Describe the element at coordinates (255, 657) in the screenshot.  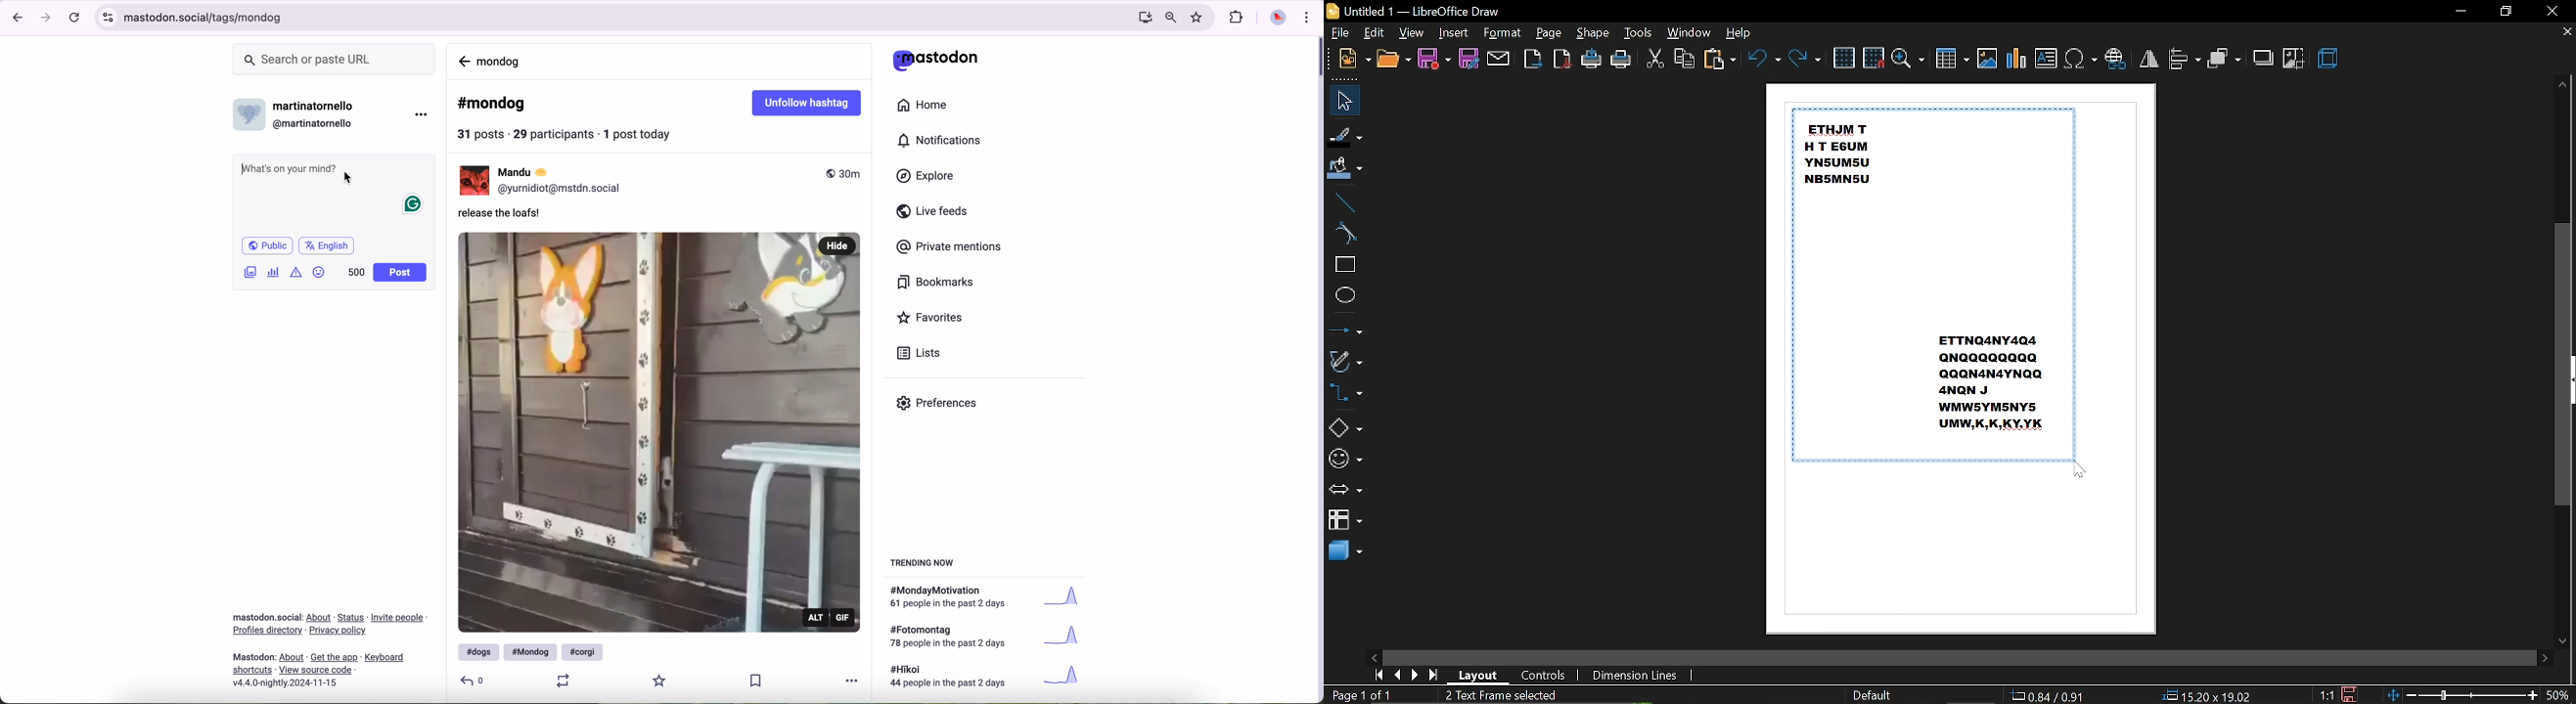
I see `mastodon` at that location.